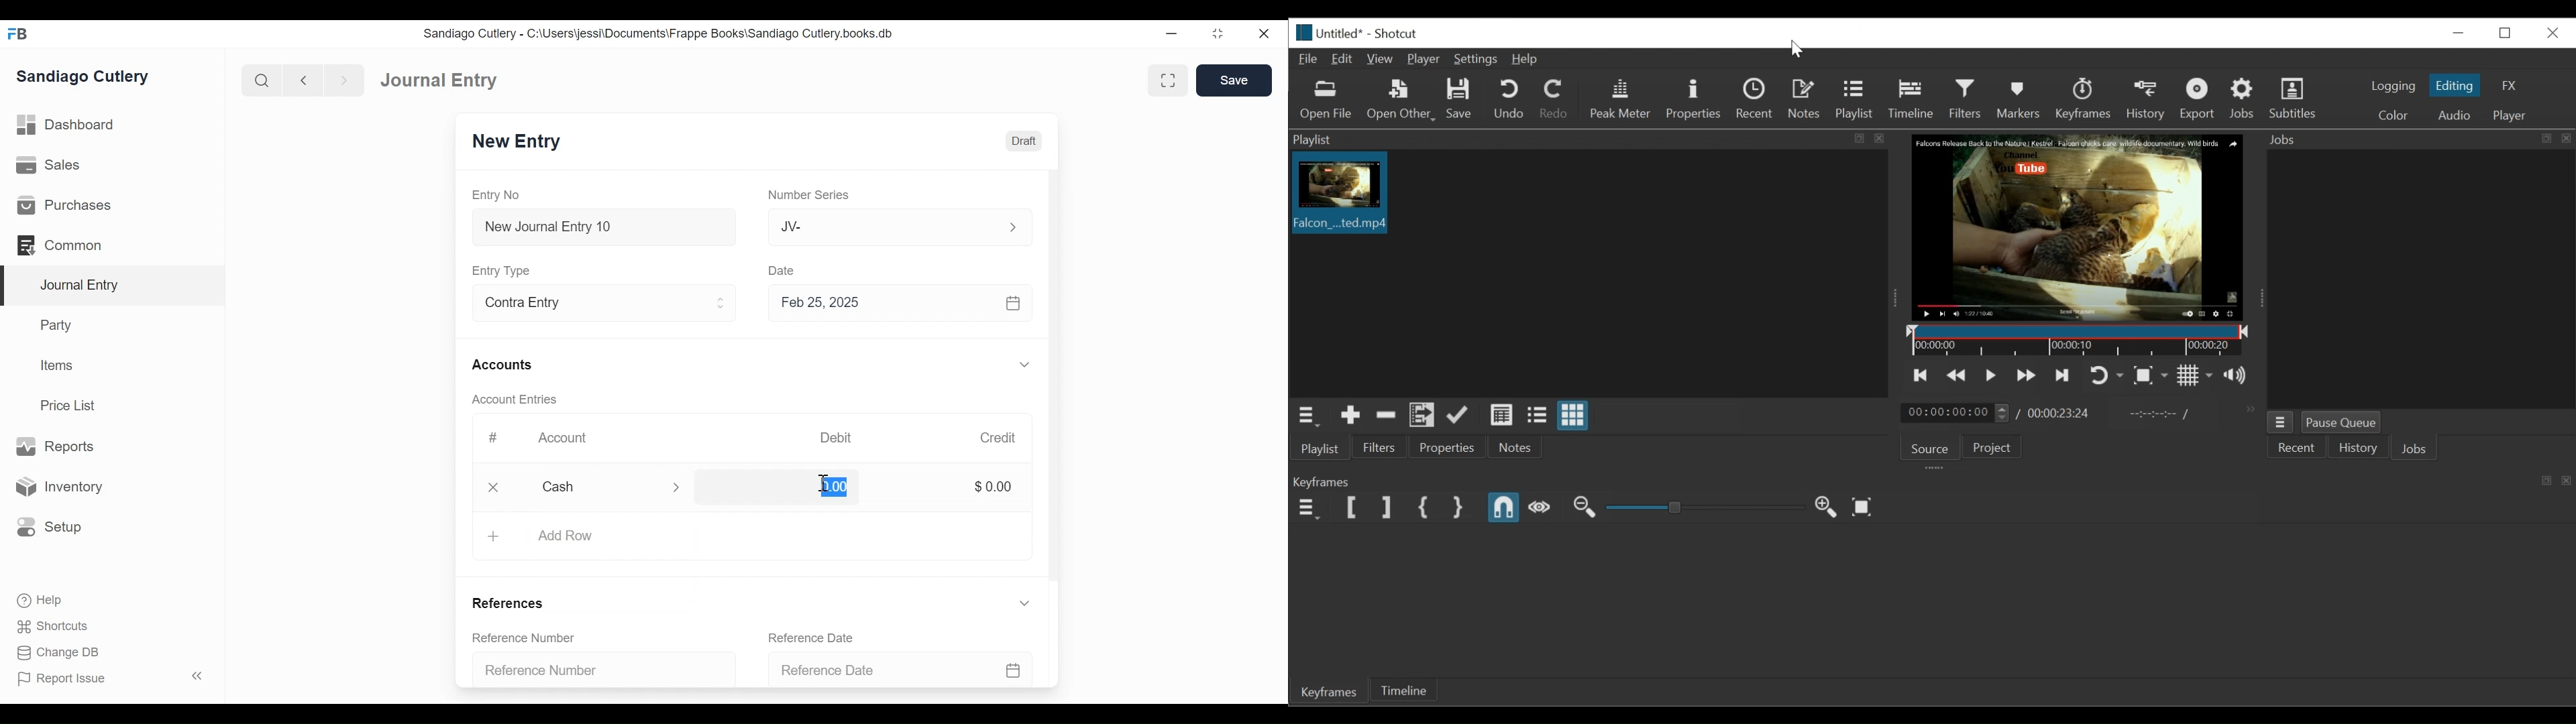 The width and height of the screenshot is (2576, 728). Describe the element at coordinates (2199, 100) in the screenshot. I see `Export` at that location.